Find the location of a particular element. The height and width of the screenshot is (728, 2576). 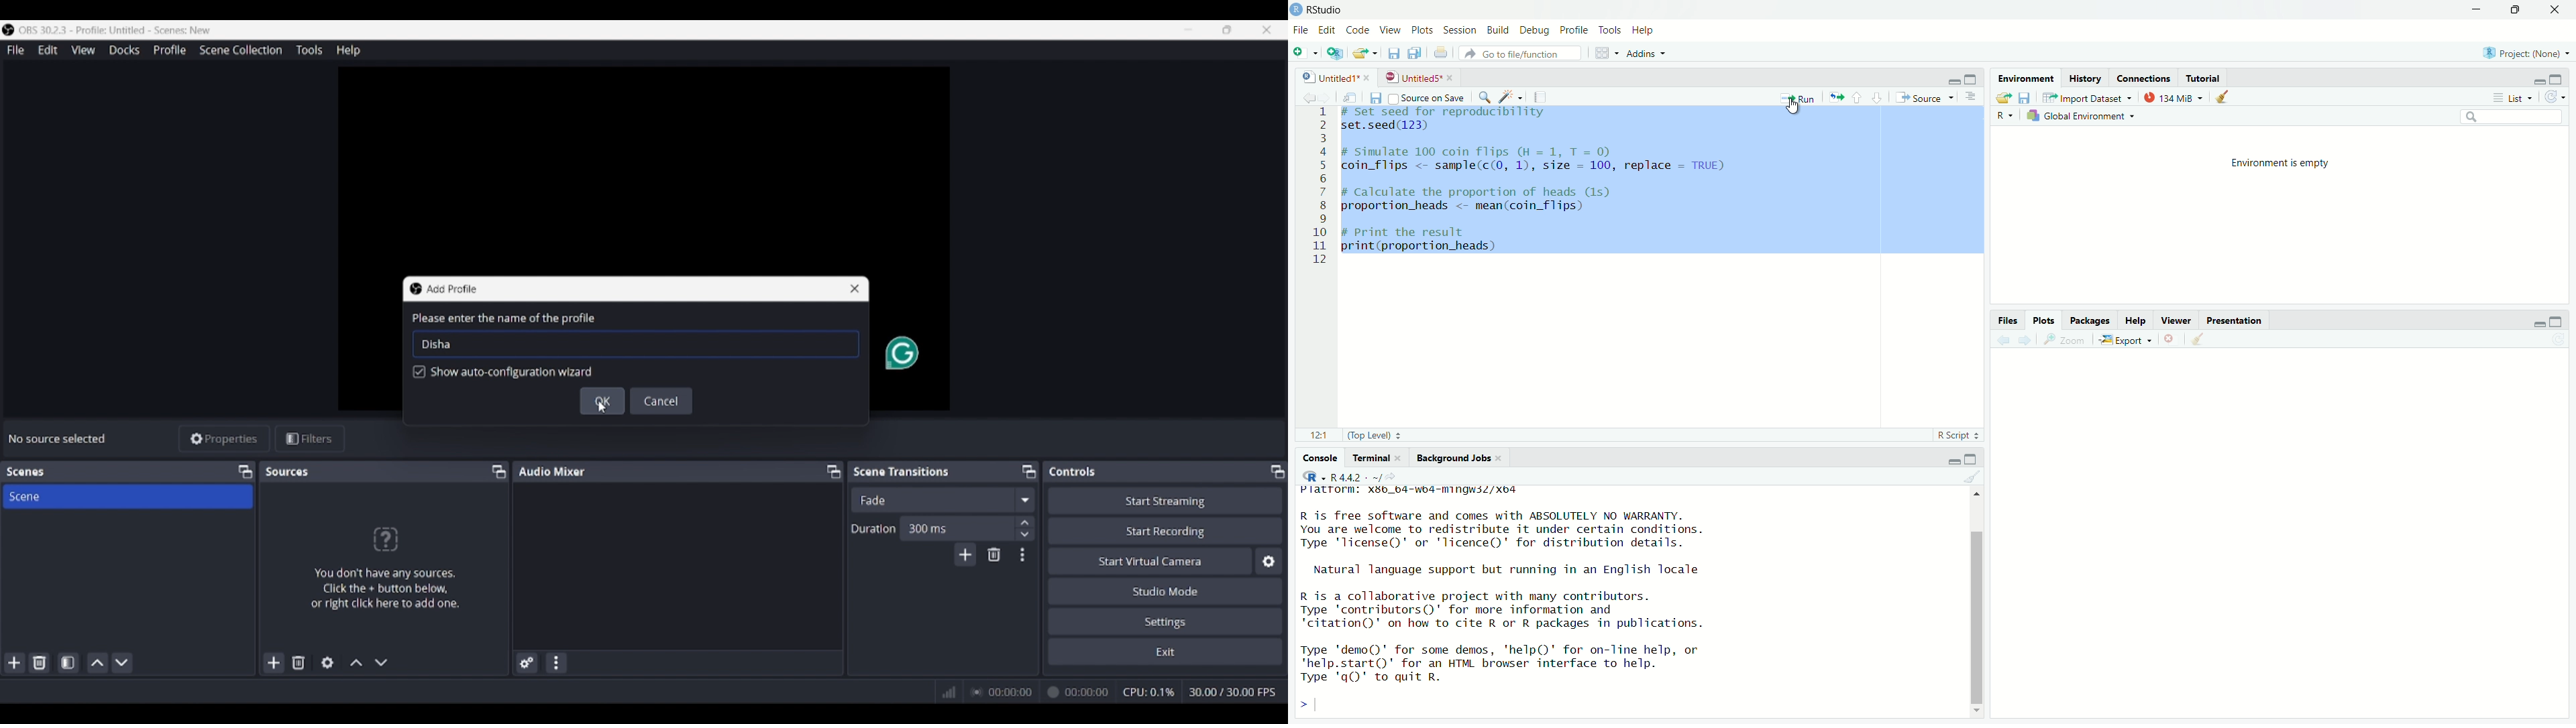

 is located at coordinates (2279, 527).